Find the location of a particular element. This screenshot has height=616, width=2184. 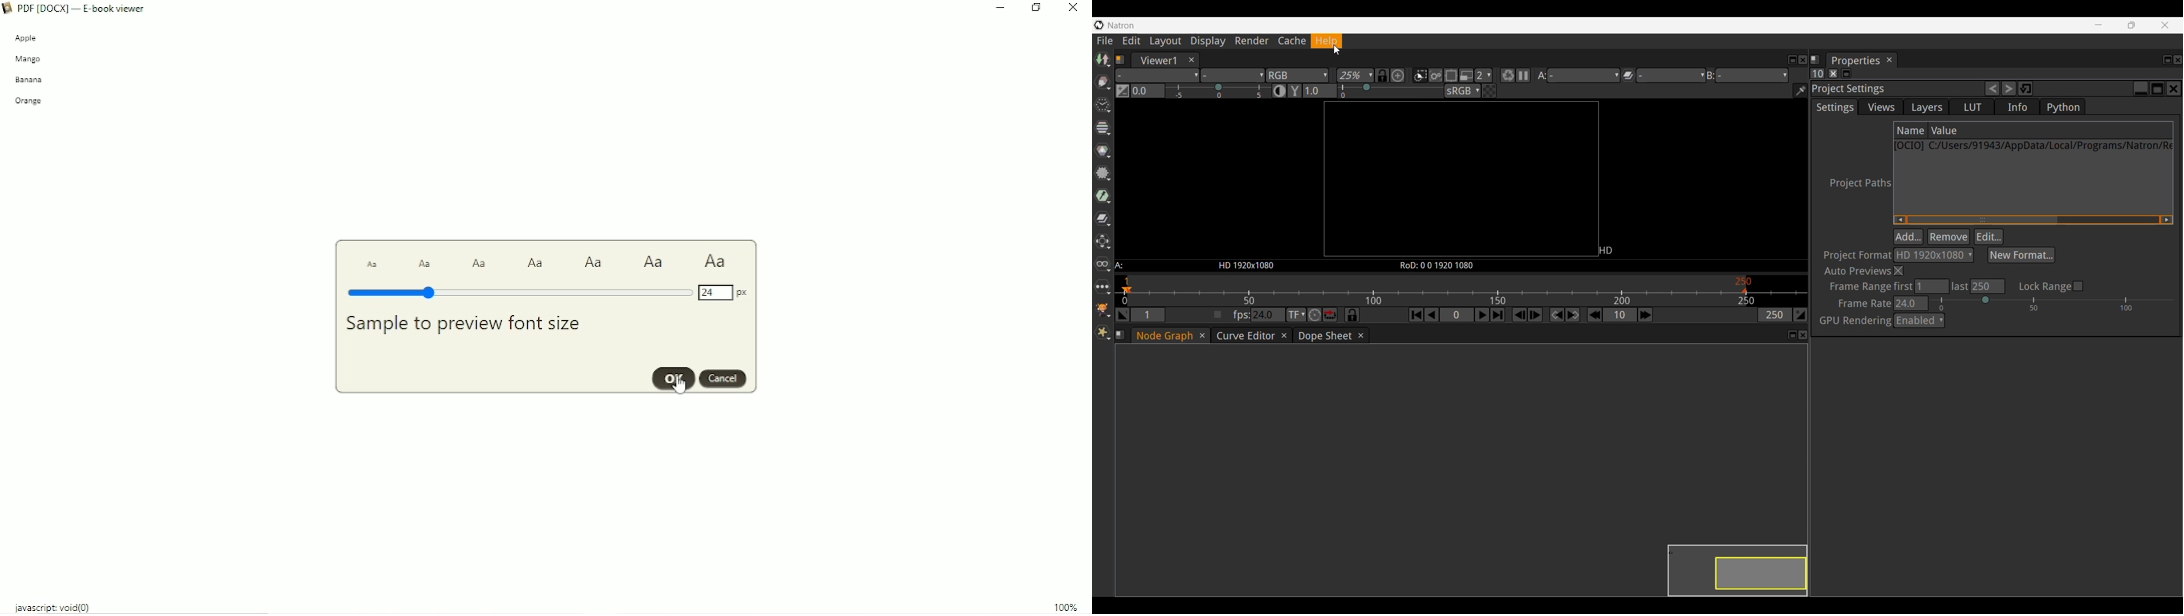

Text size is located at coordinates (372, 264).